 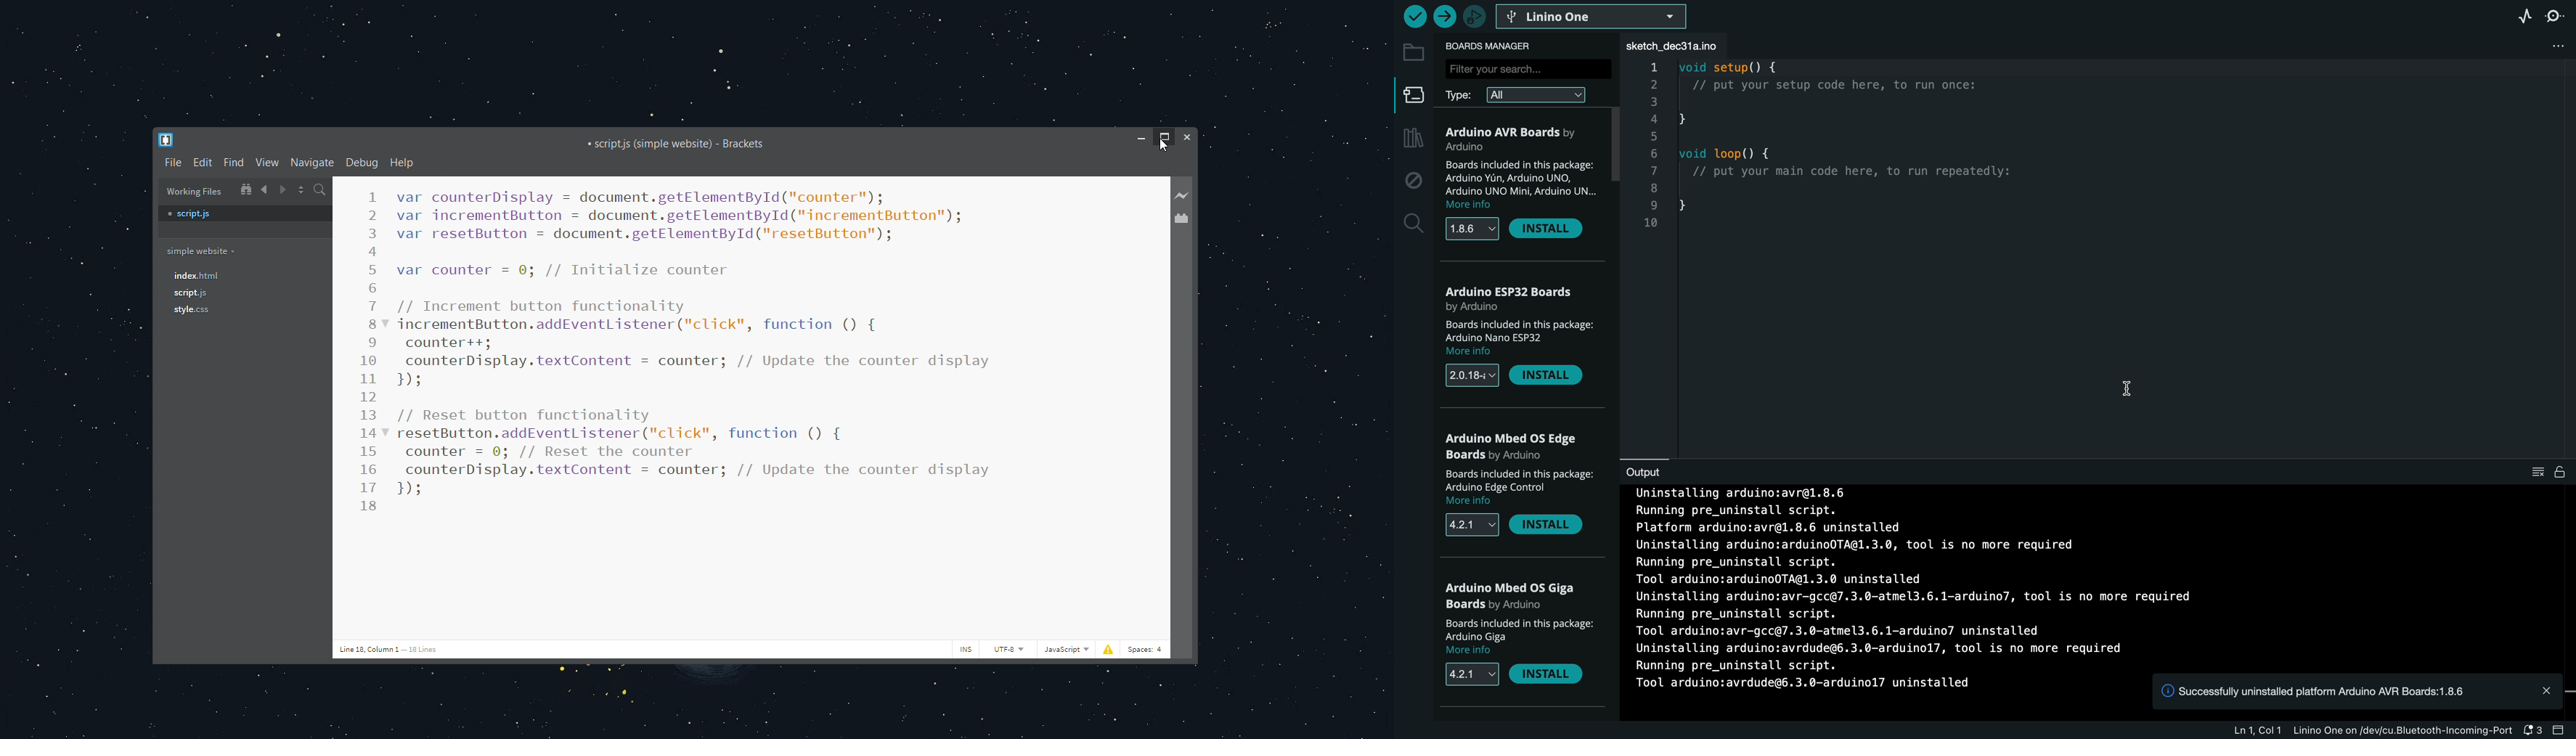 I want to click on extension manager, so click(x=1185, y=218).